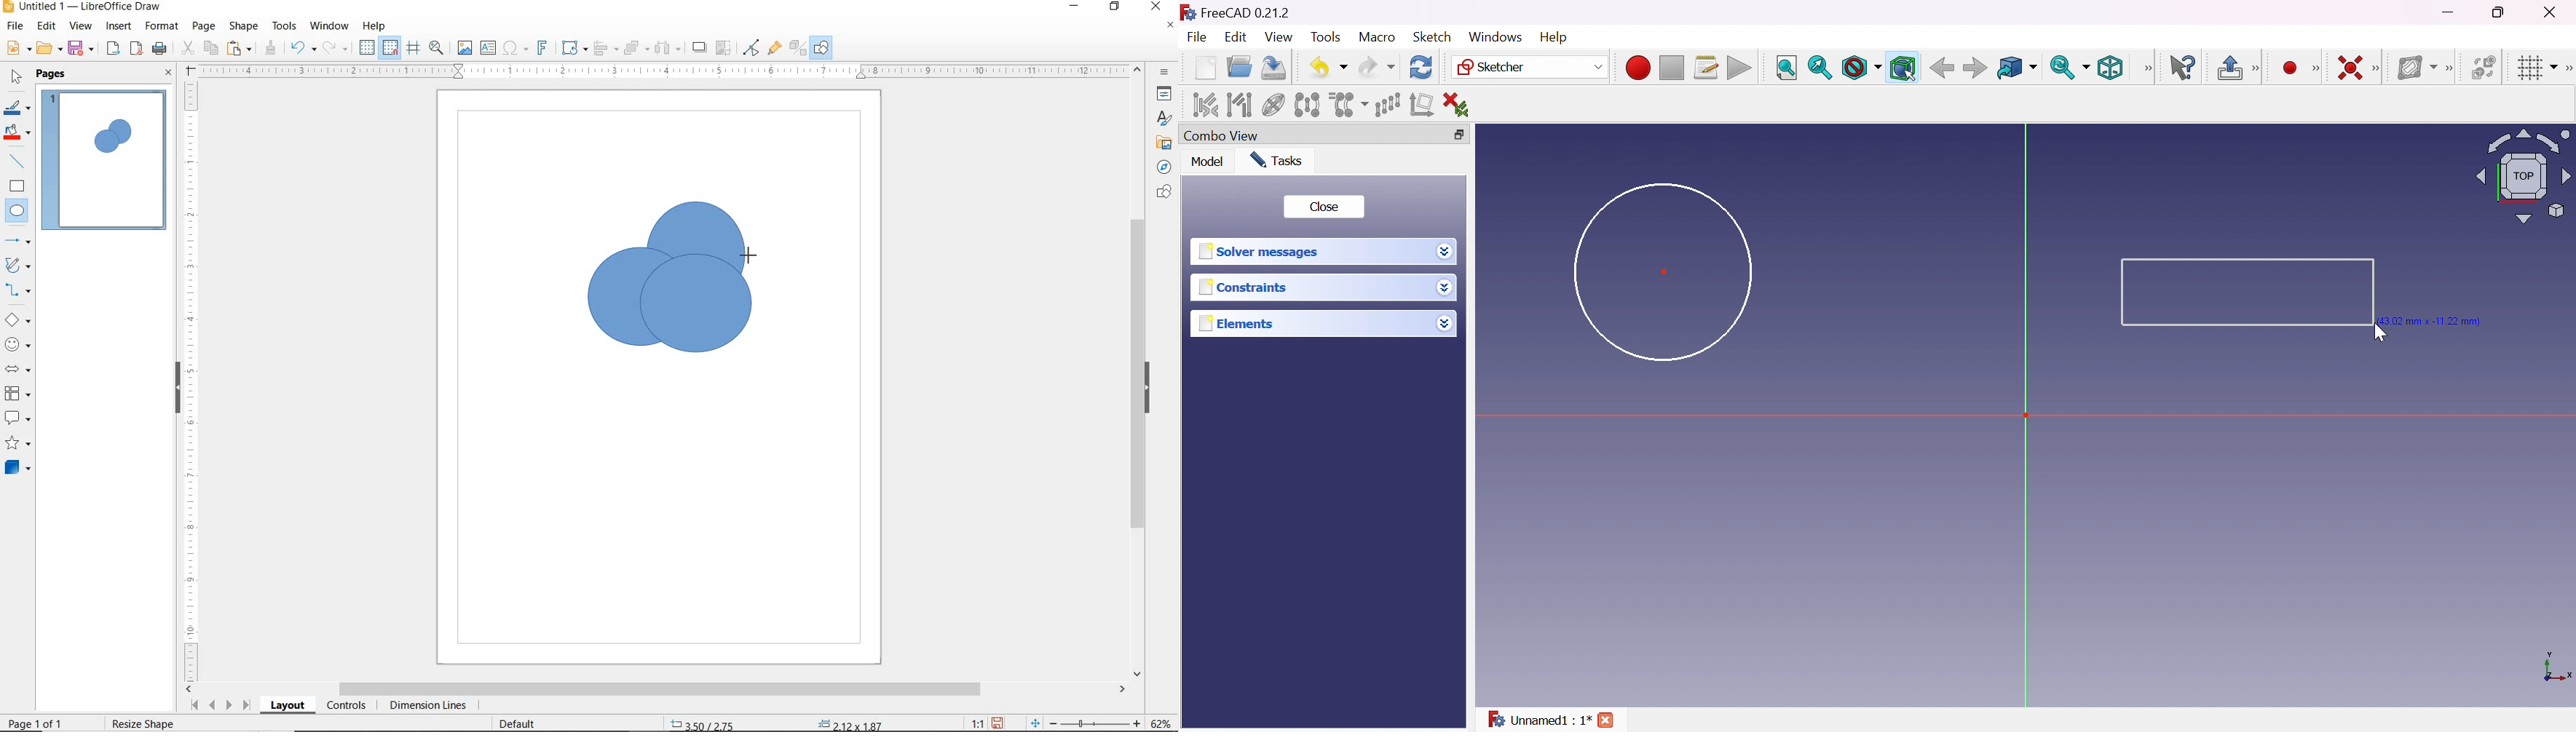 This screenshot has width=2576, height=756. Describe the element at coordinates (1244, 288) in the screenshot. I see `Constraints` at that location.